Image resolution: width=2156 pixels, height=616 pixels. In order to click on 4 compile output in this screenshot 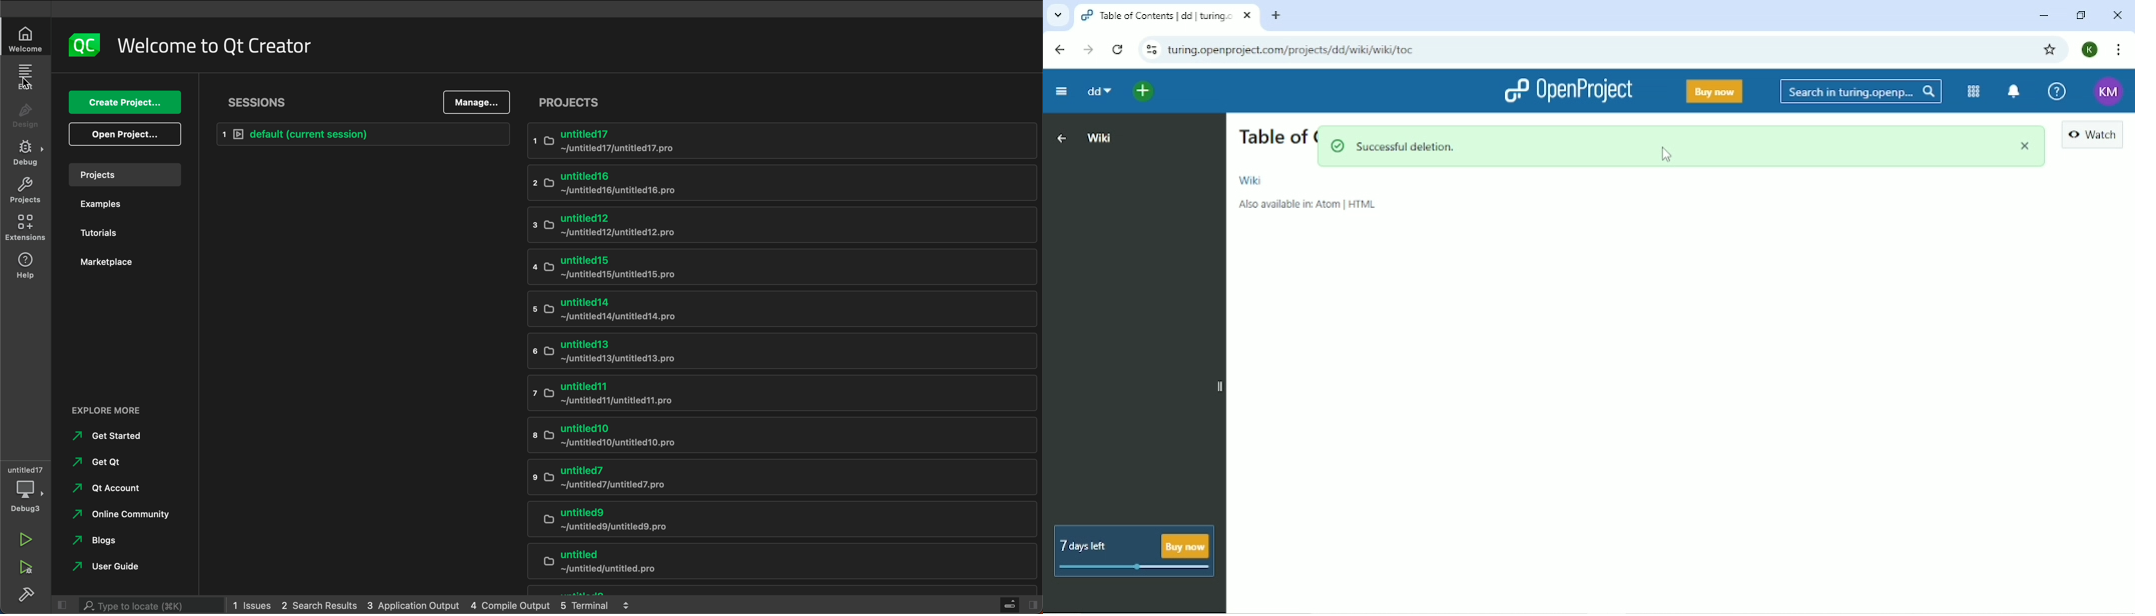, I will do `click(514, 605)`.